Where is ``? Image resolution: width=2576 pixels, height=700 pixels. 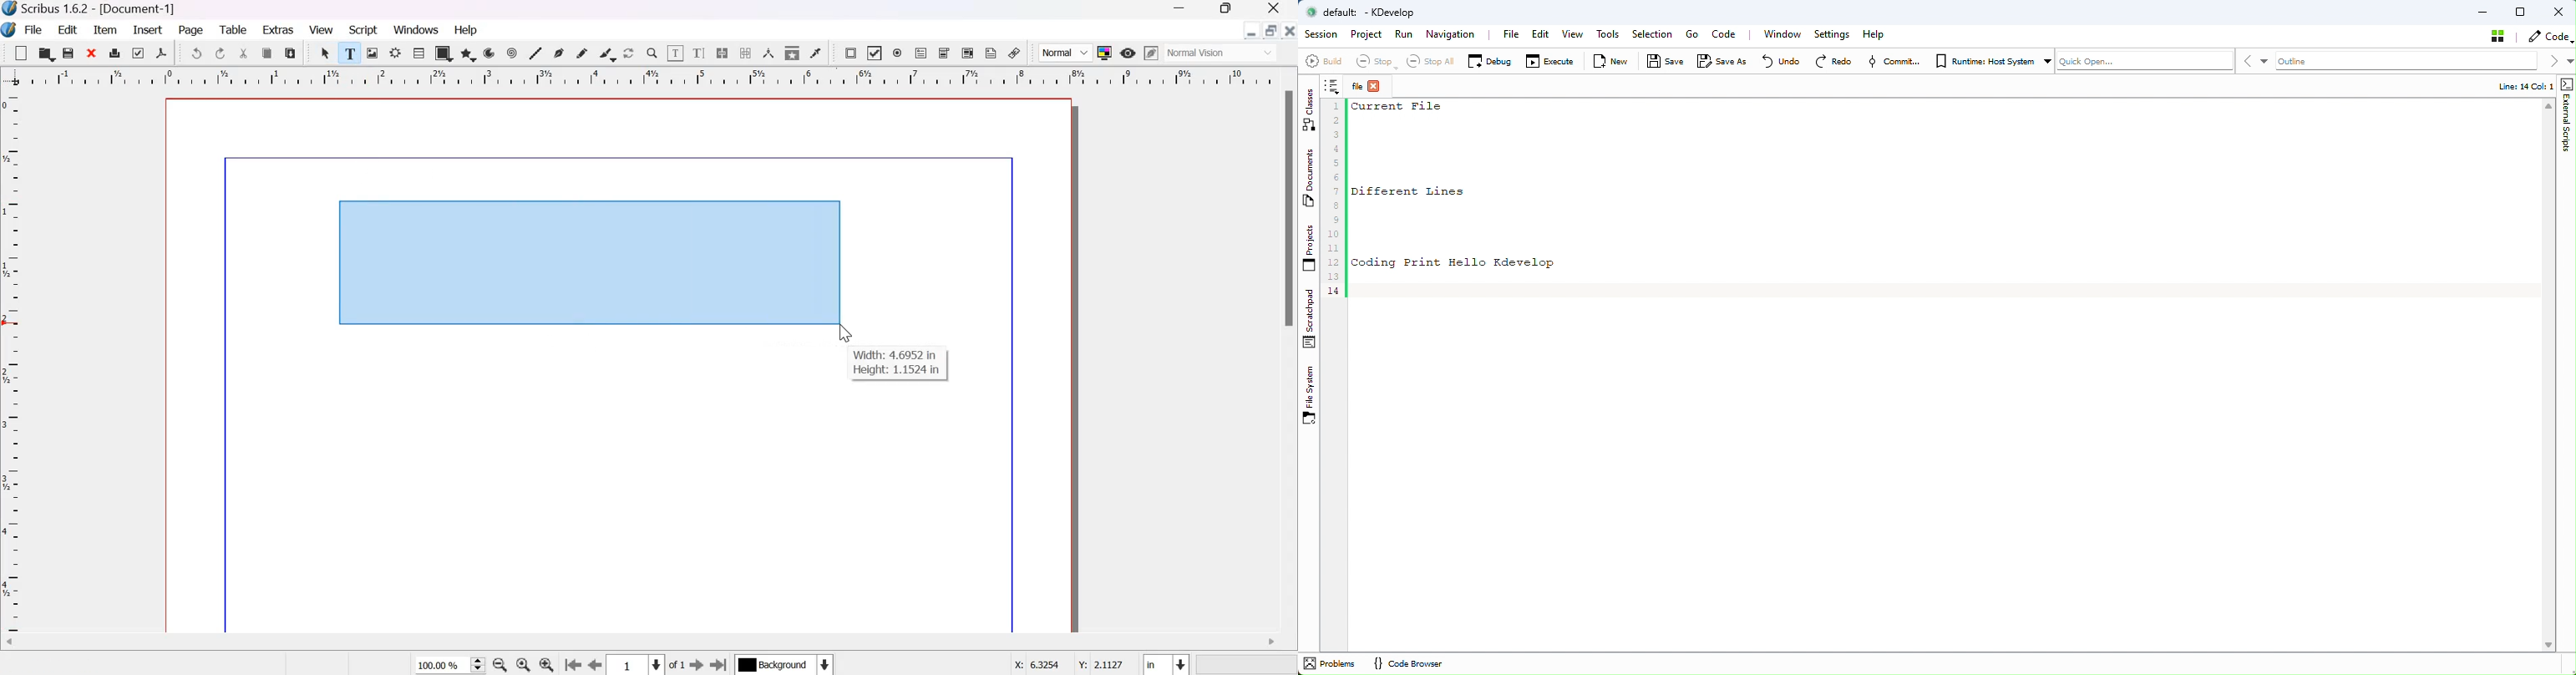
 is located at coordinates (630, 53).